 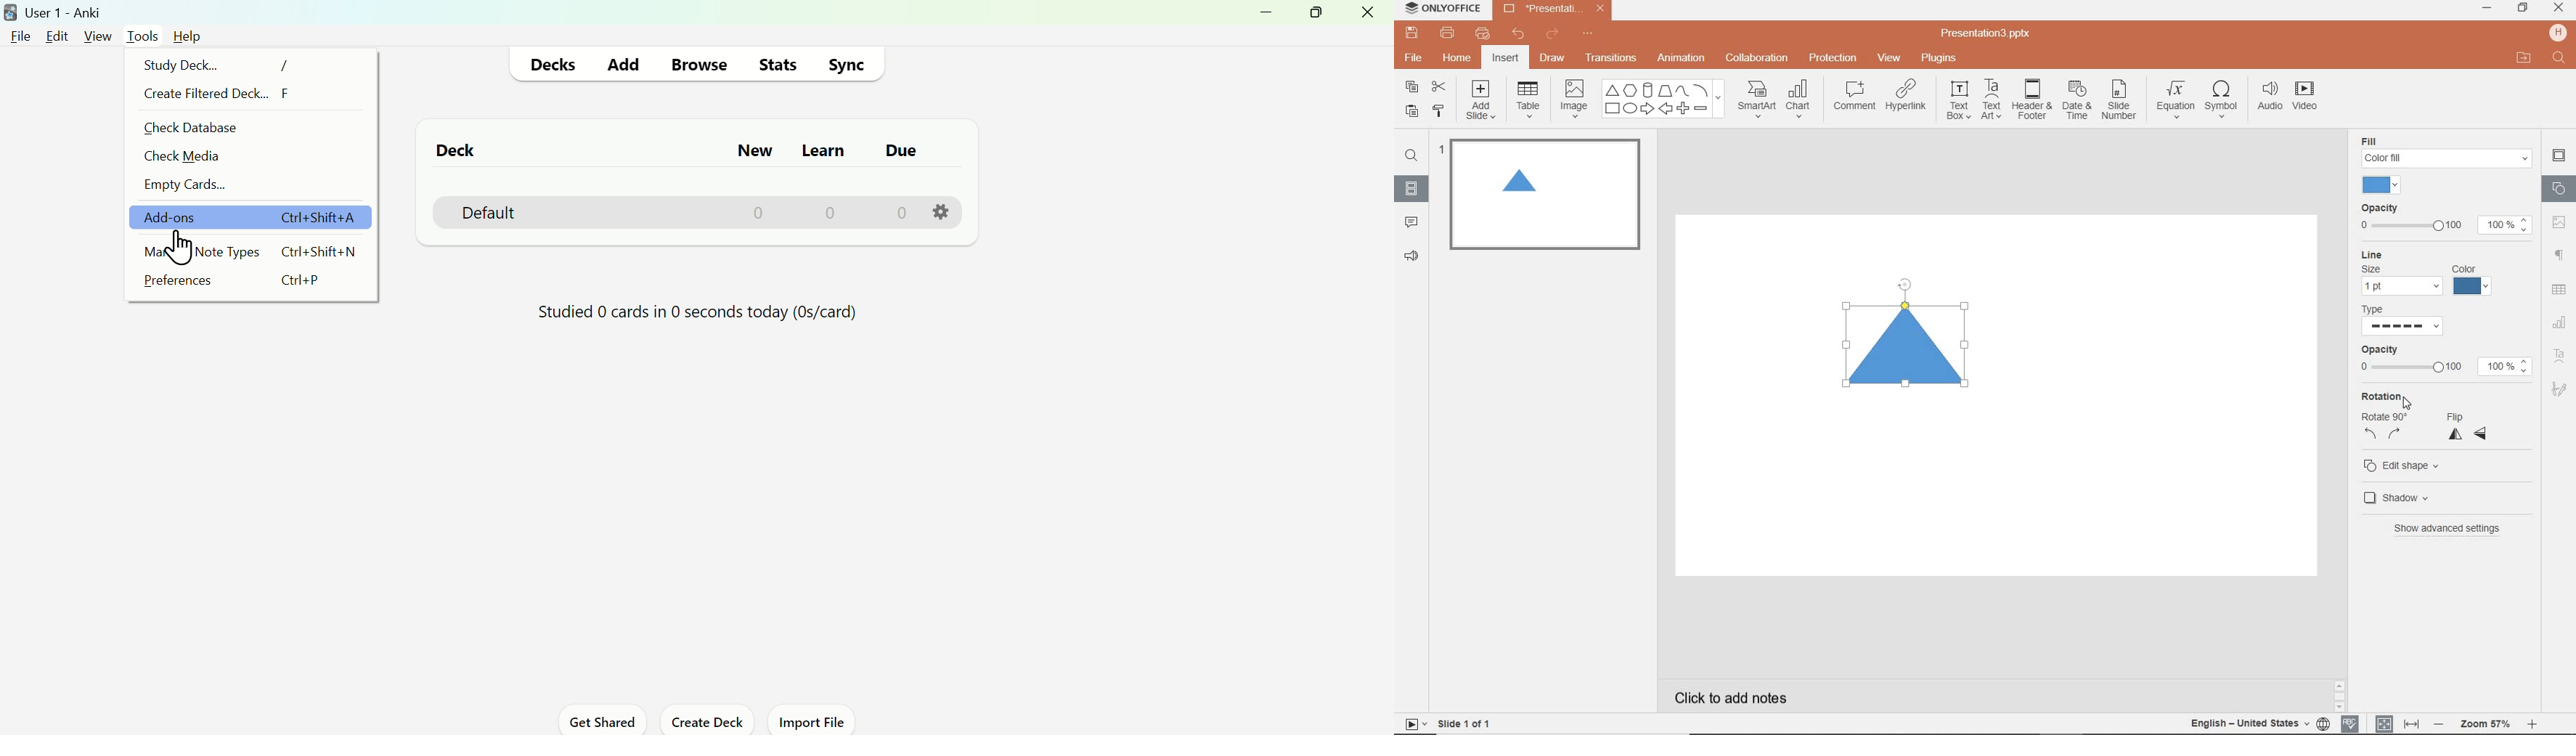 I want to click on HYPERLINK, so click(x=1906, y=99).